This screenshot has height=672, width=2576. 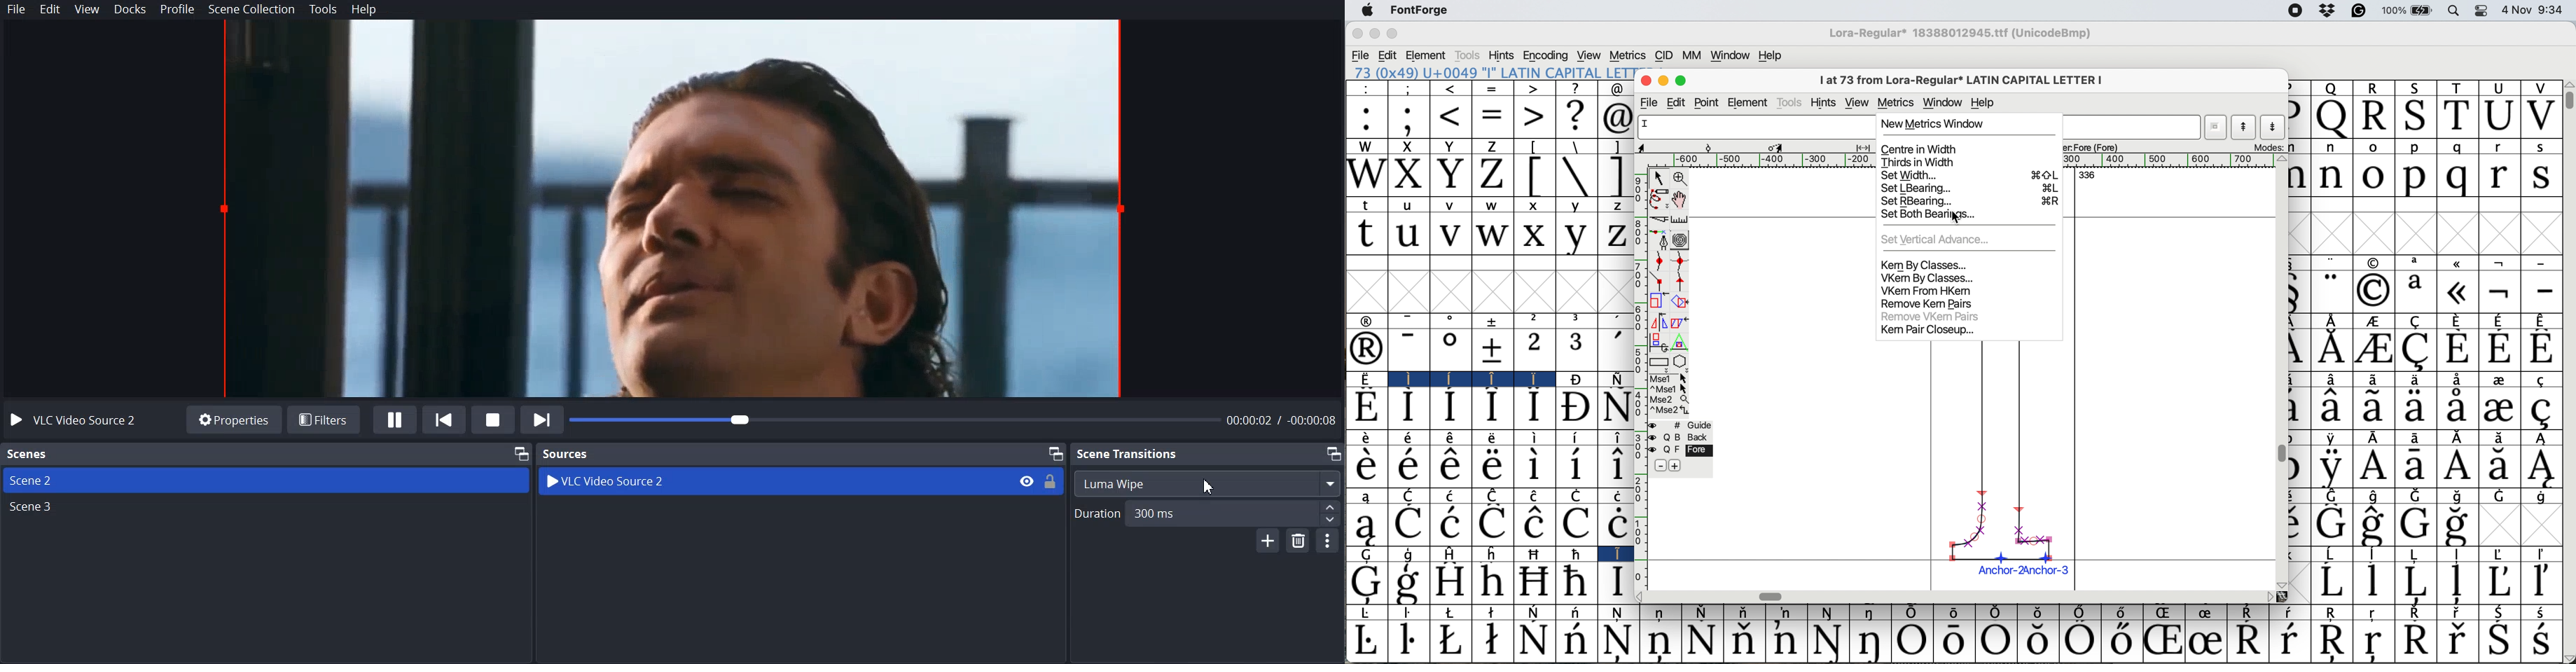 I want to click on Symbol, so click(x=2414, y=583).